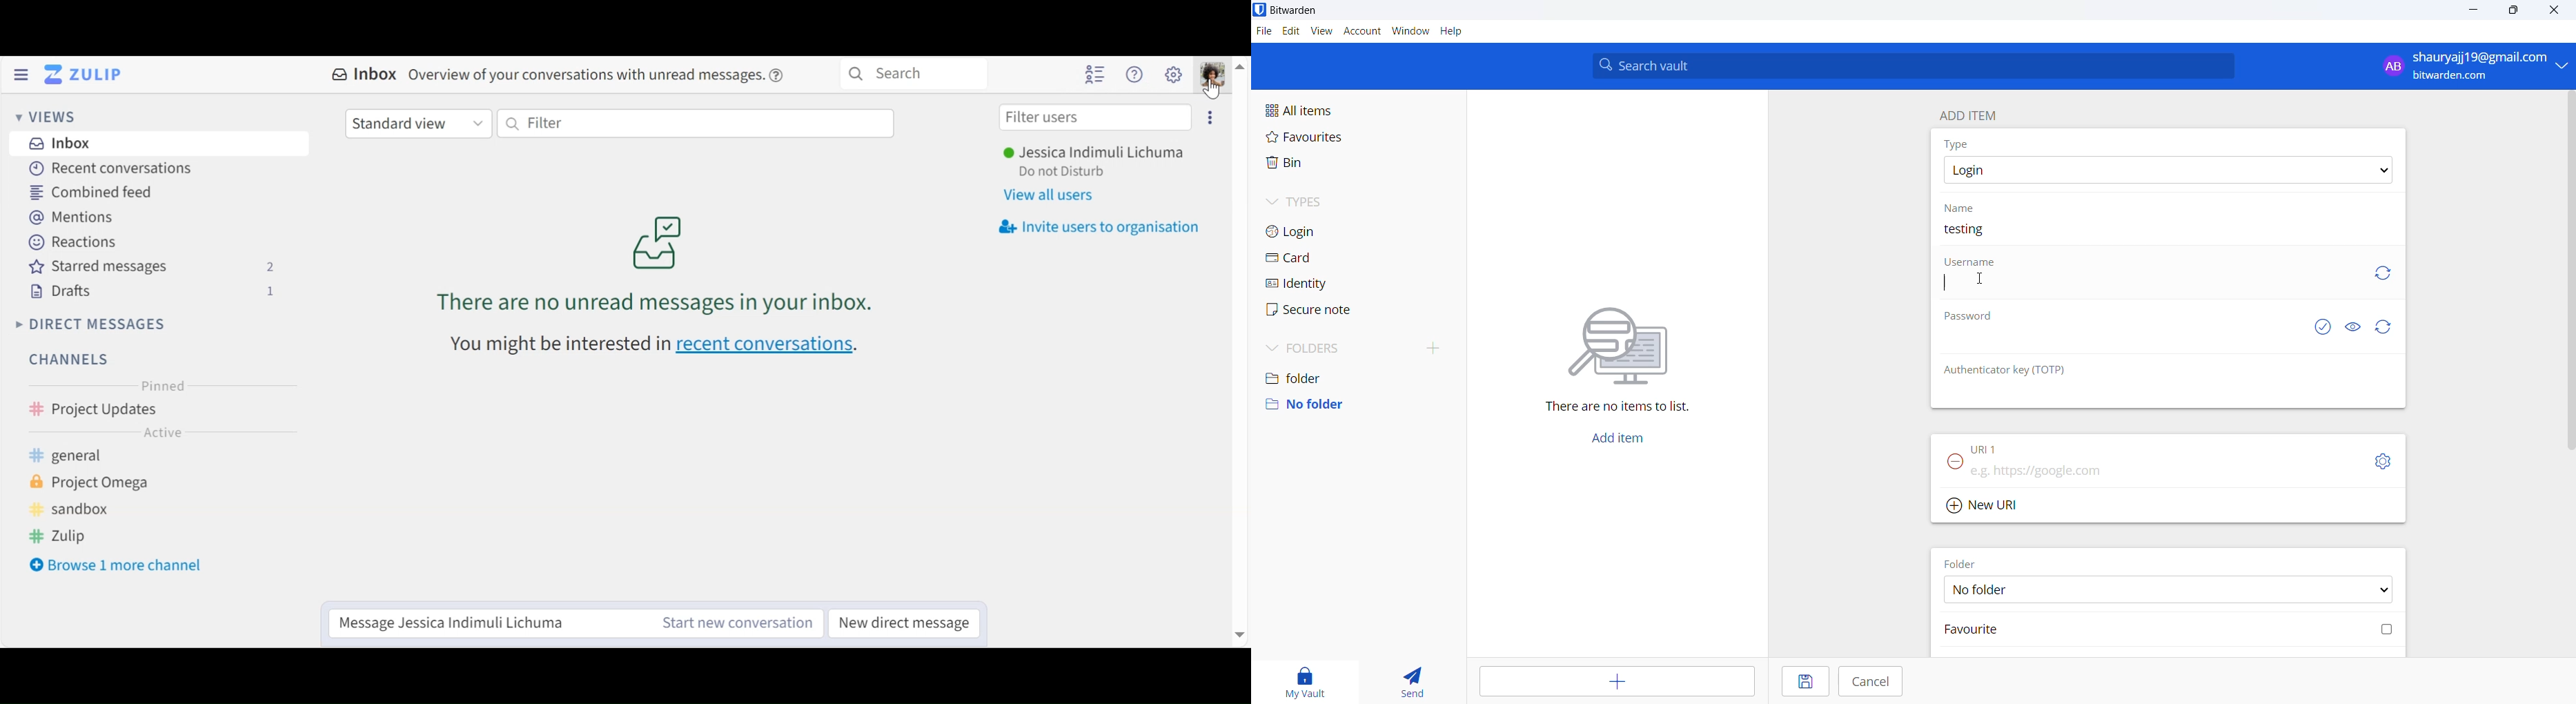  Describe the element at coordinates (2009, 370) in the screenshot. I see `OTP heading: Authenticator key (TOTP)` at that location.